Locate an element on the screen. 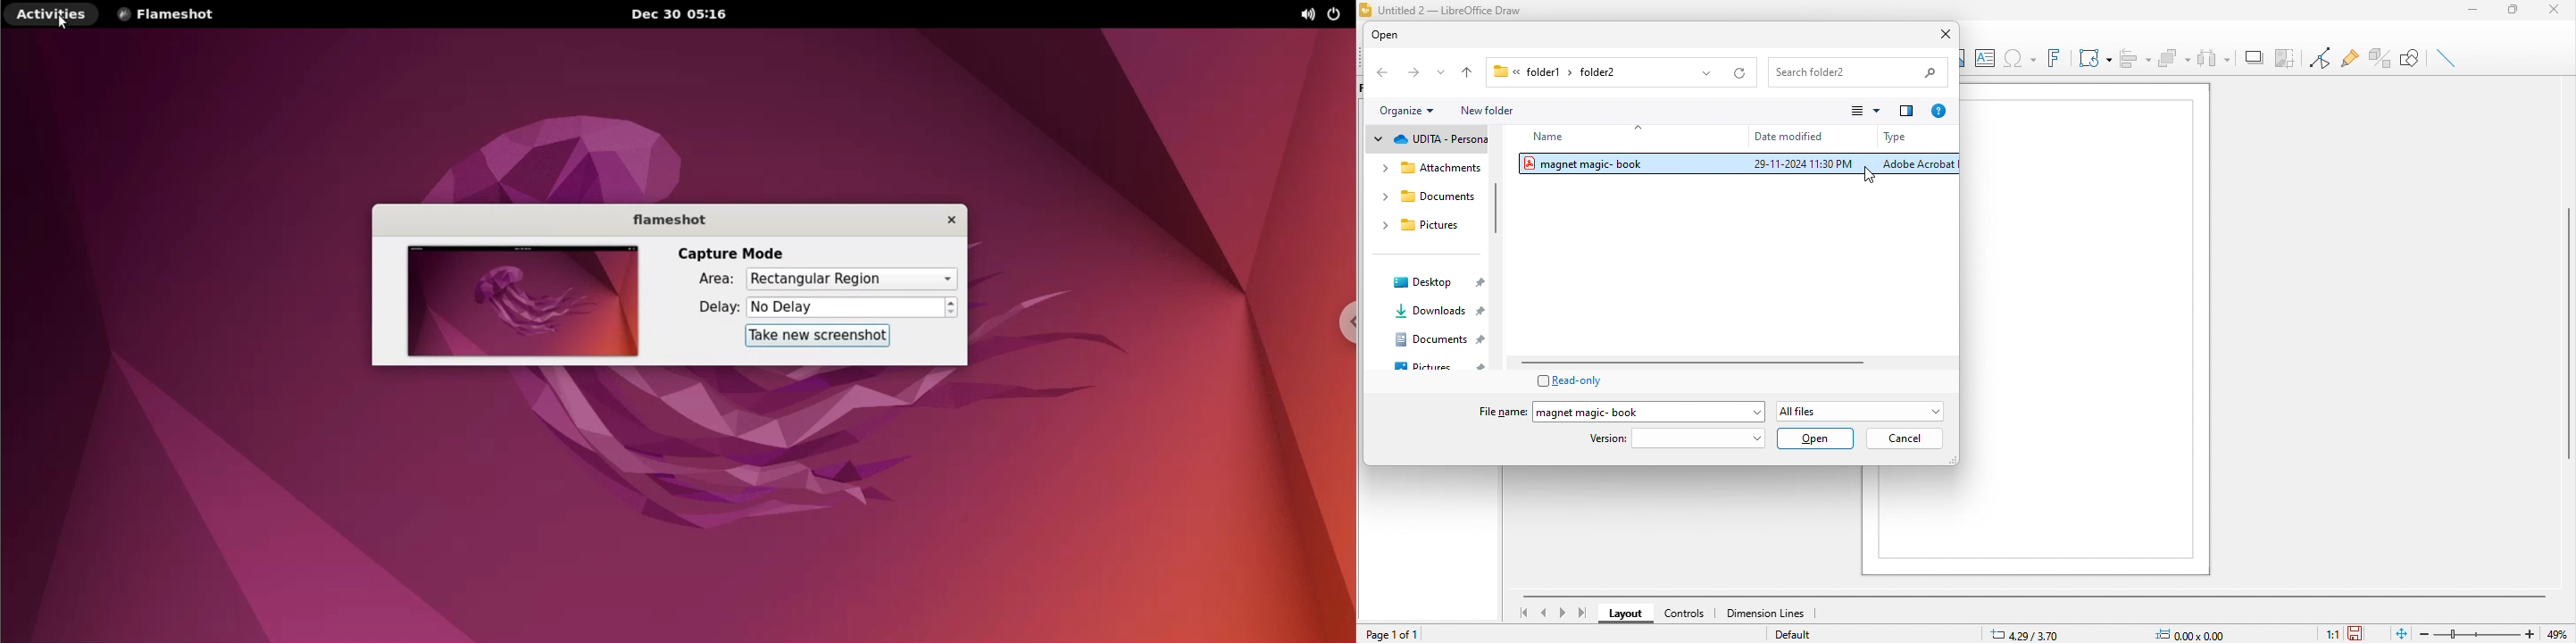 The image size is (2576, 644). Adobe Acrobat is located at coordinates (1913, 164).